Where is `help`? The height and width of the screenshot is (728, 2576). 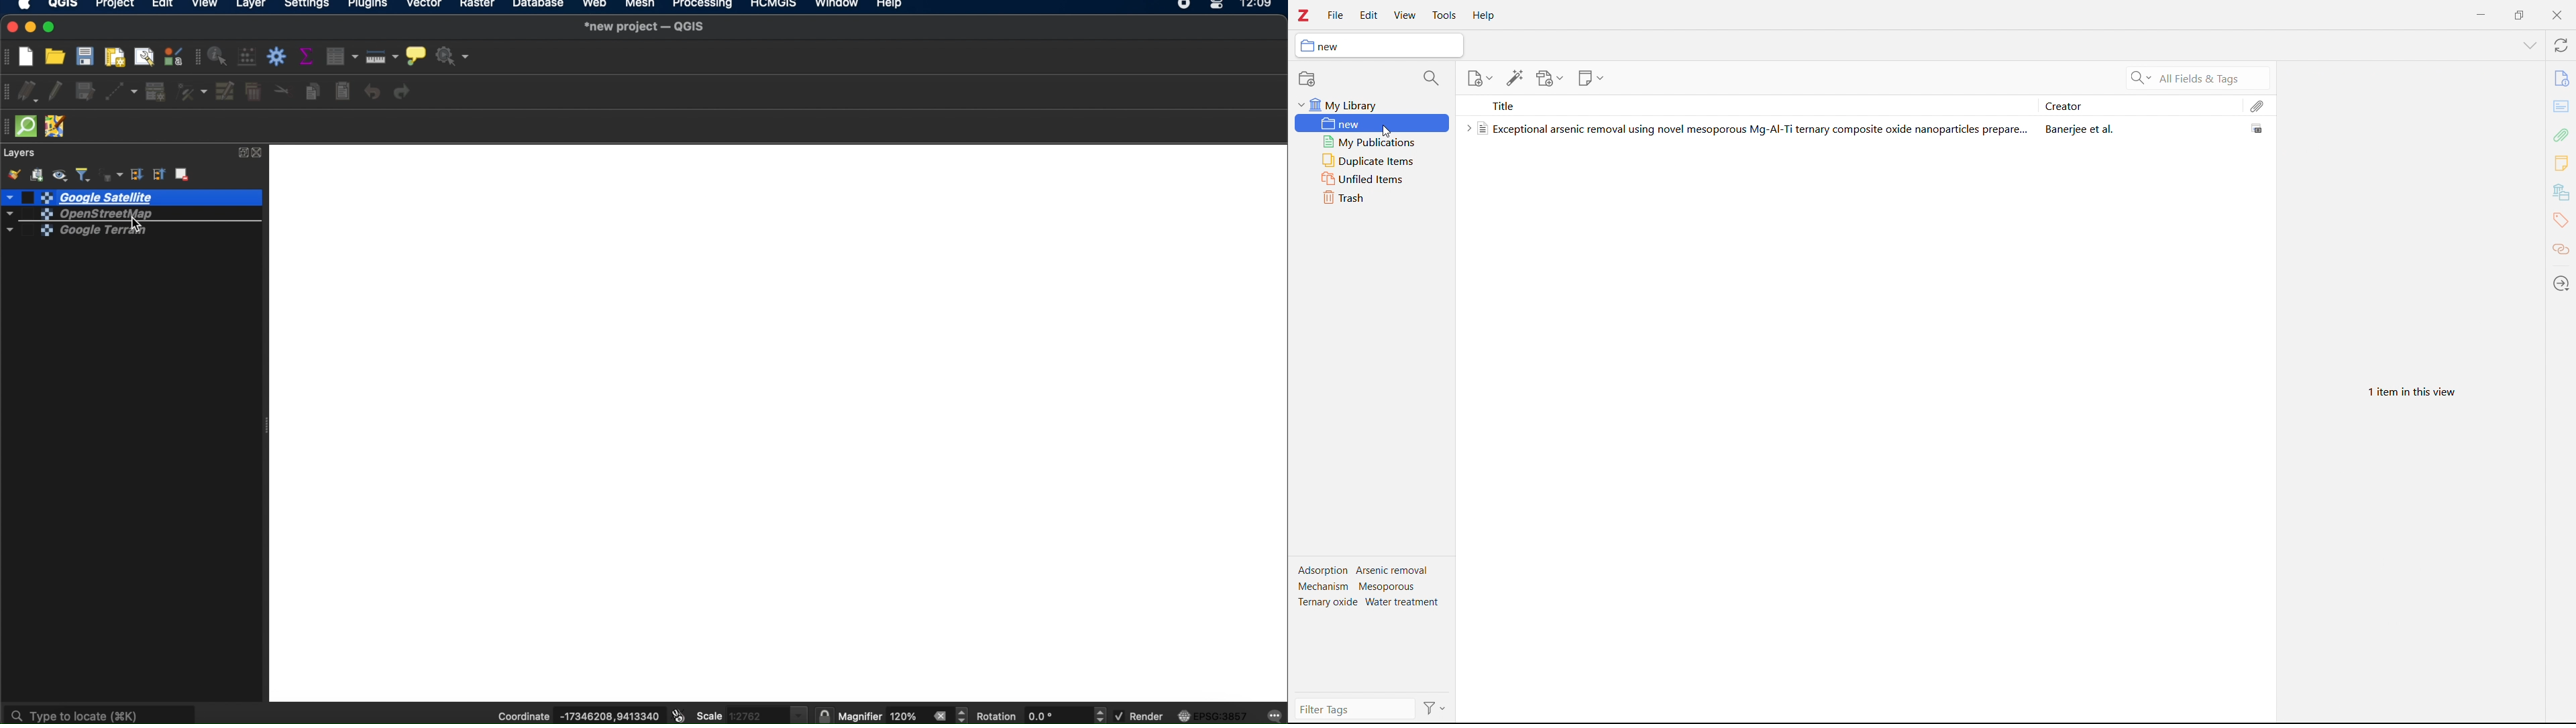 help is located at coordinates (892, 6).